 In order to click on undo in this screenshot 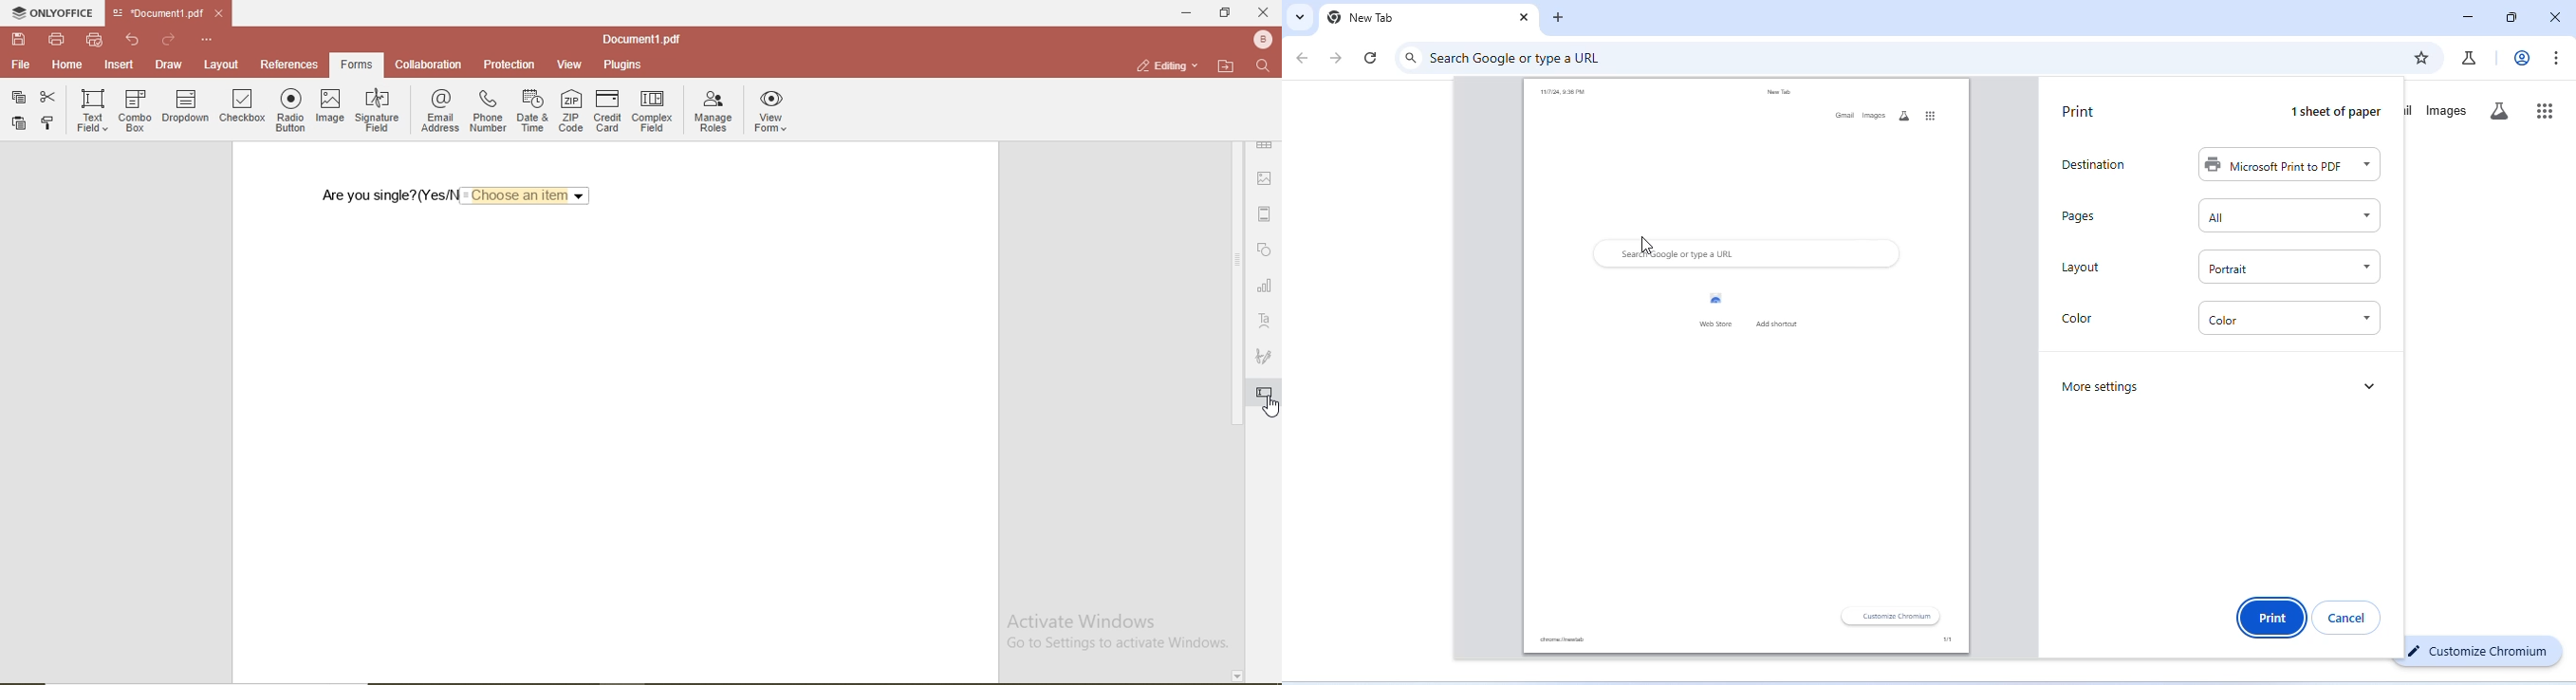, I will do `click(133, 40)`.